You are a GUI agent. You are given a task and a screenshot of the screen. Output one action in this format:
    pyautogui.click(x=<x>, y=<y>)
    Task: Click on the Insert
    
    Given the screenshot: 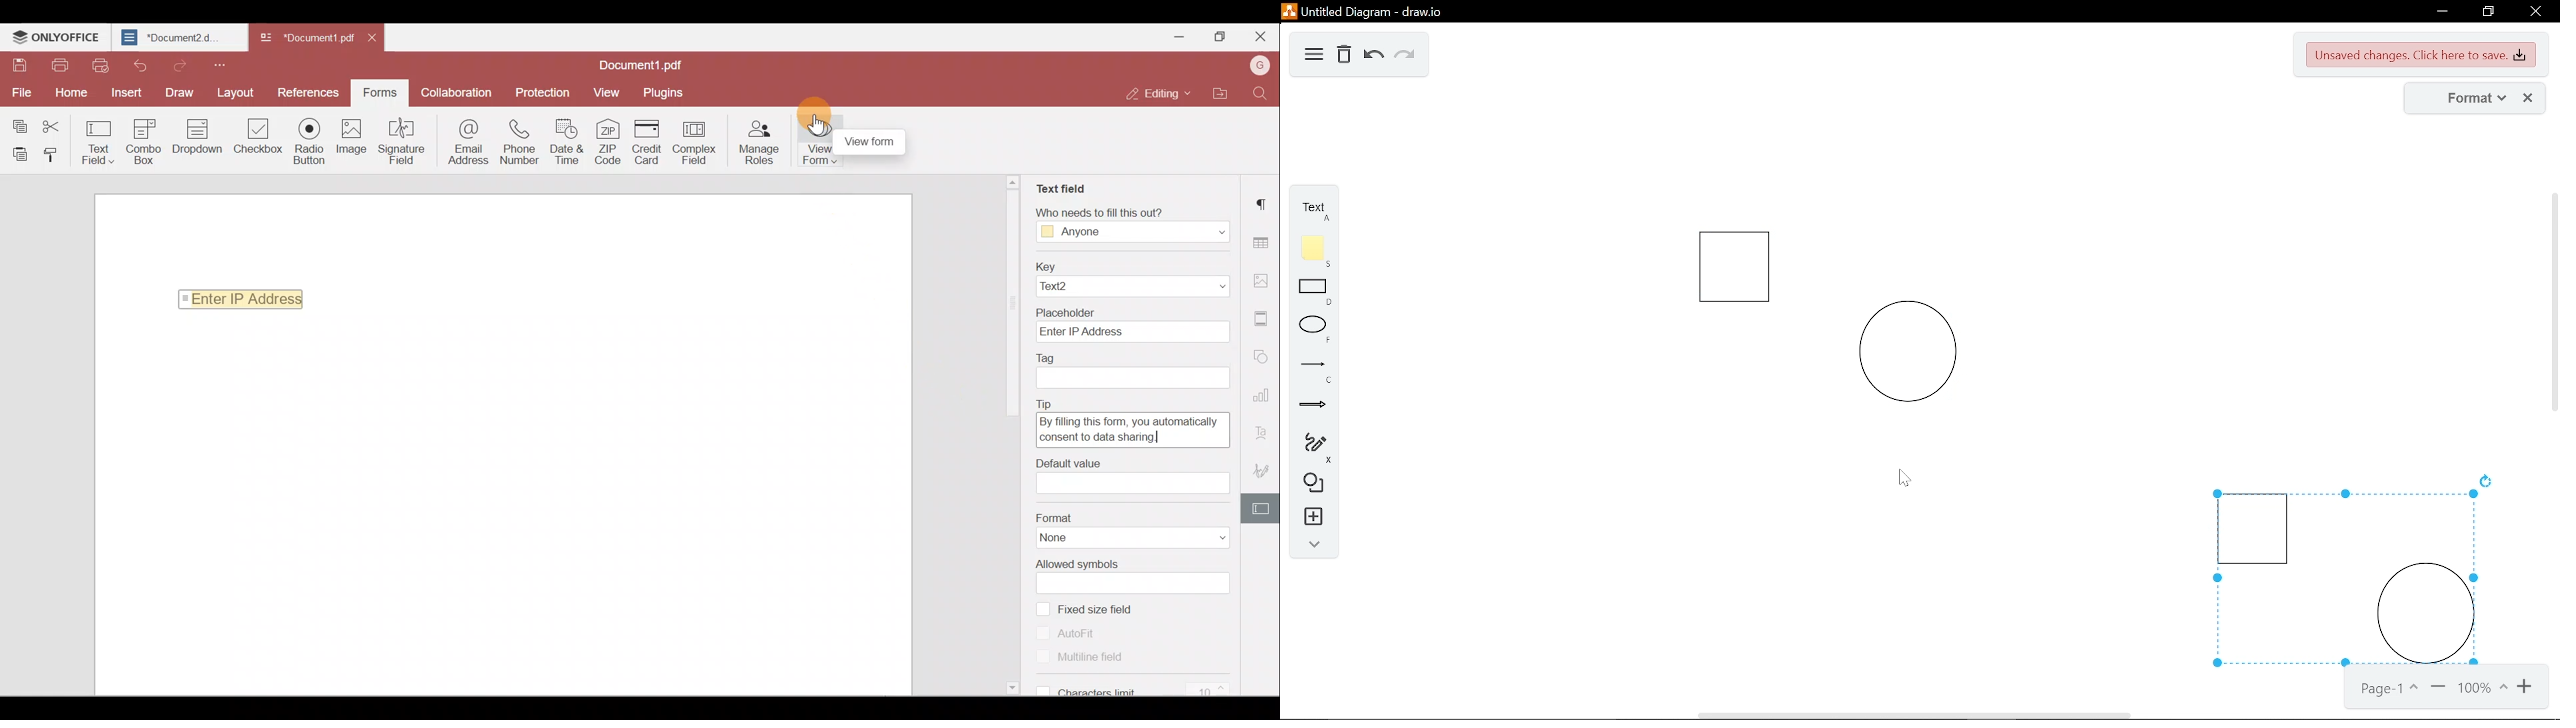 What is the action you would take?
    pyautogui.click(x=125, y=91)
    